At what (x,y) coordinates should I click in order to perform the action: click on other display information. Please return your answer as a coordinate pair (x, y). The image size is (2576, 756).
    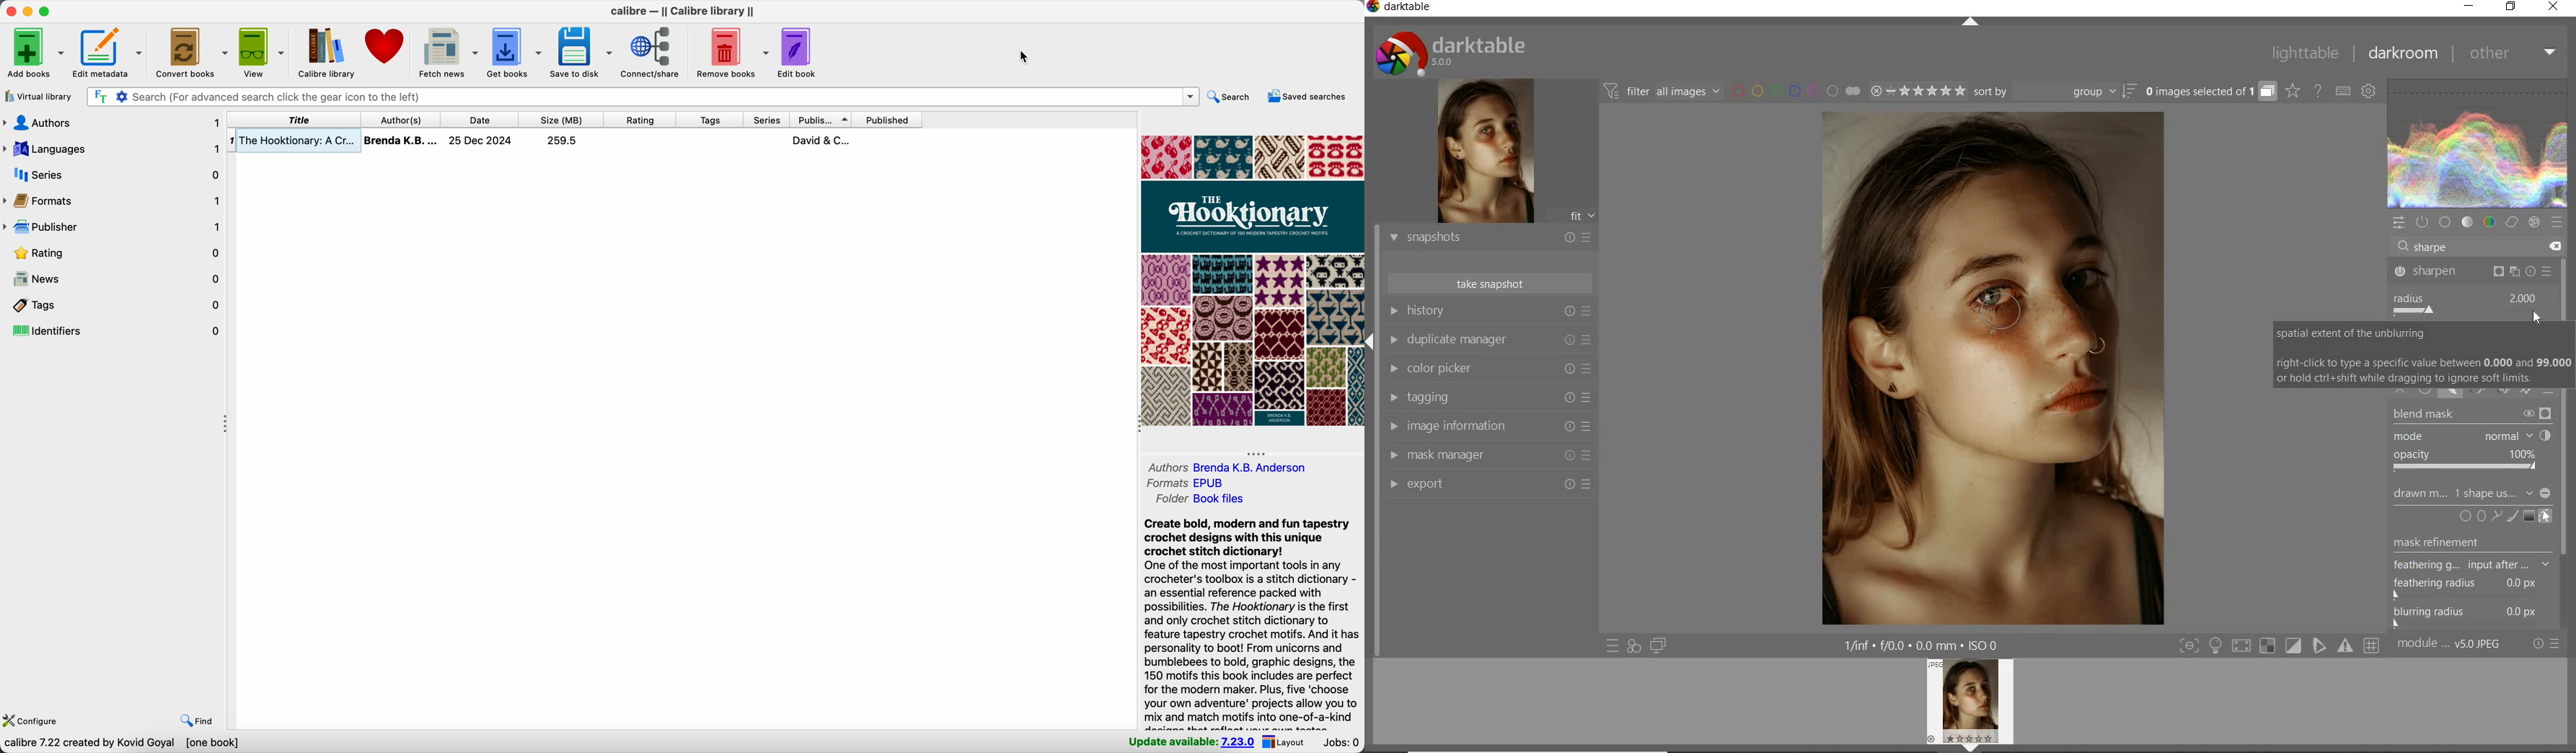
    Looking at the image, I should click on (1924, 646).